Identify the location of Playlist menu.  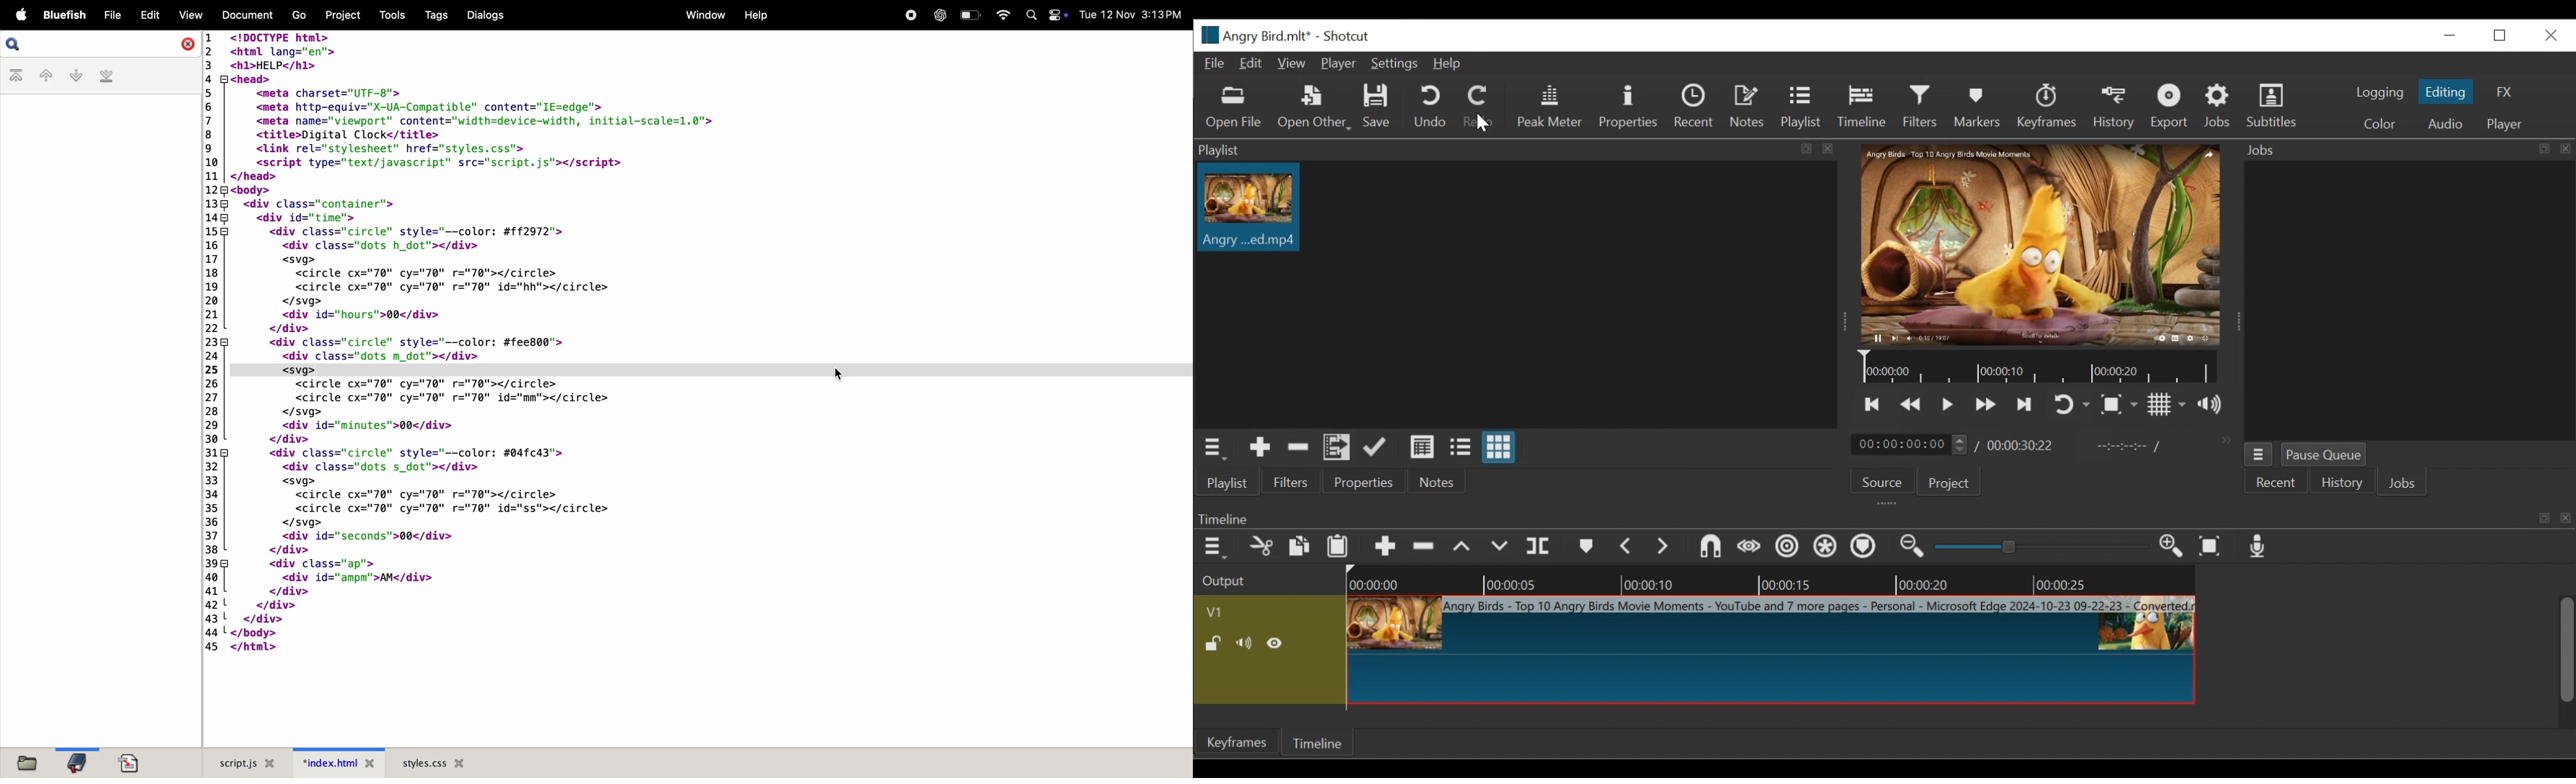
(1212, 448).